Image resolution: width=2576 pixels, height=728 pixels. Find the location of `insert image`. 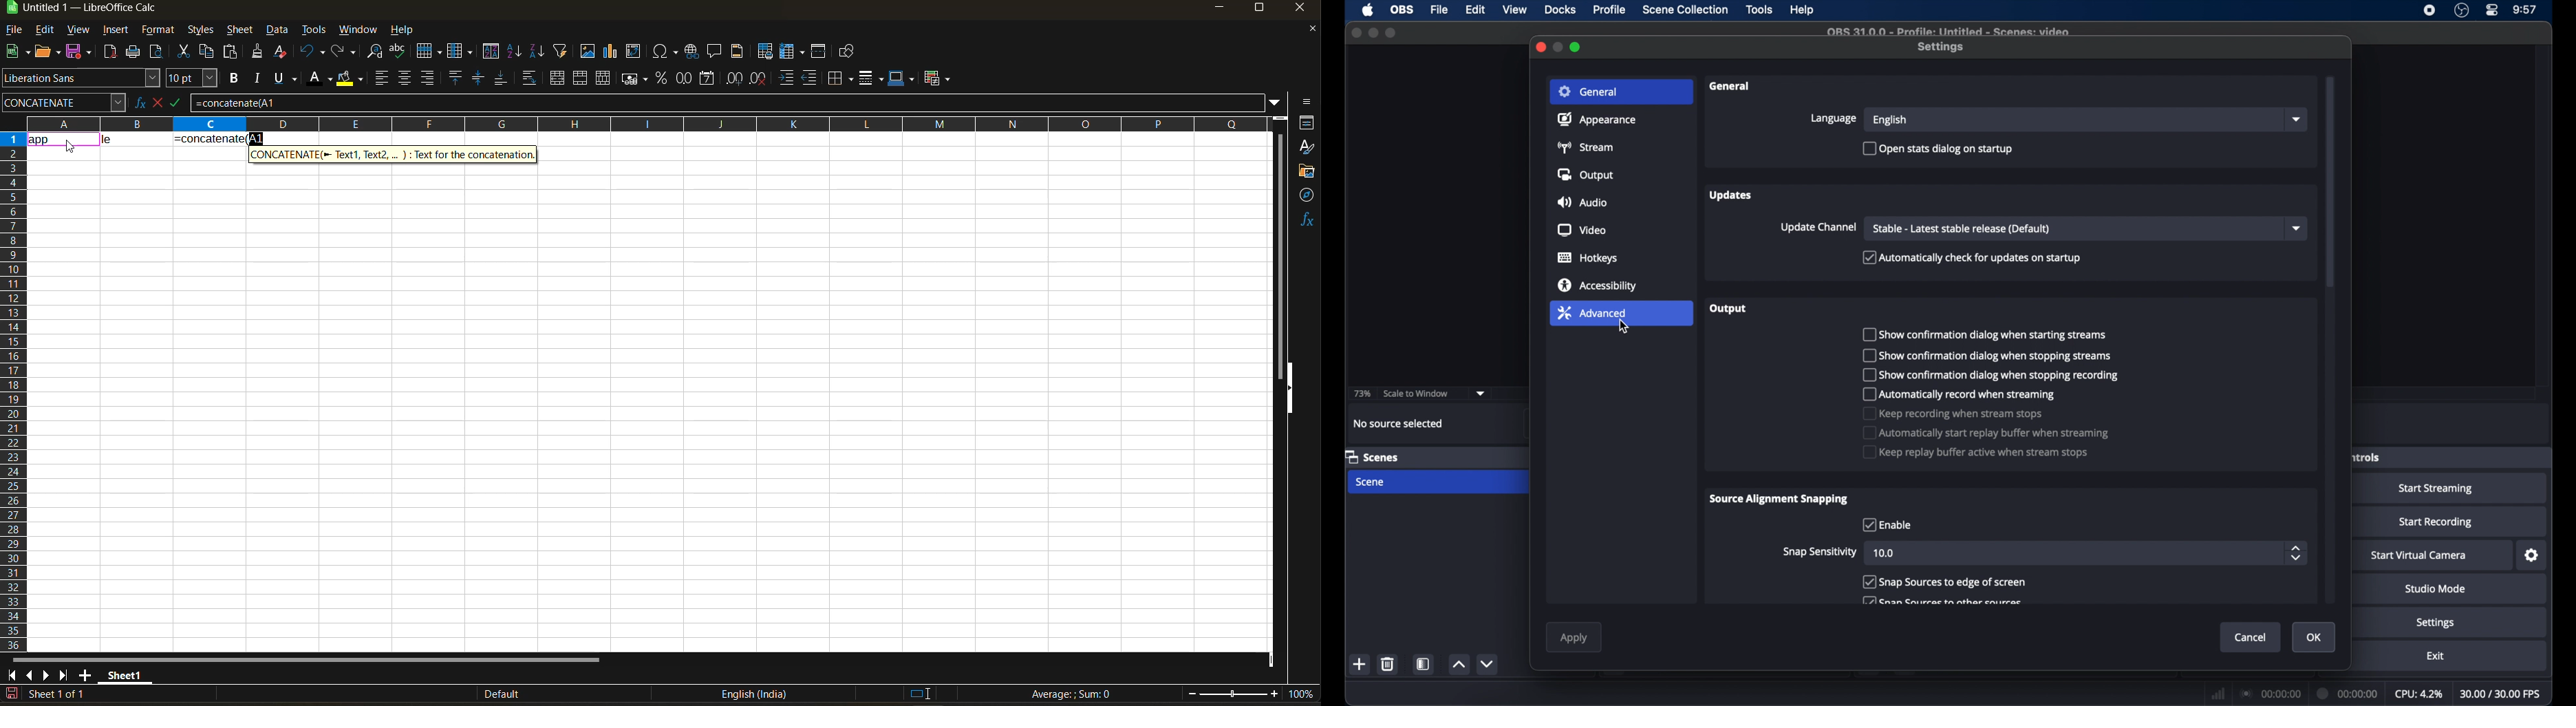

insert image is located at coordinates (587, 51).